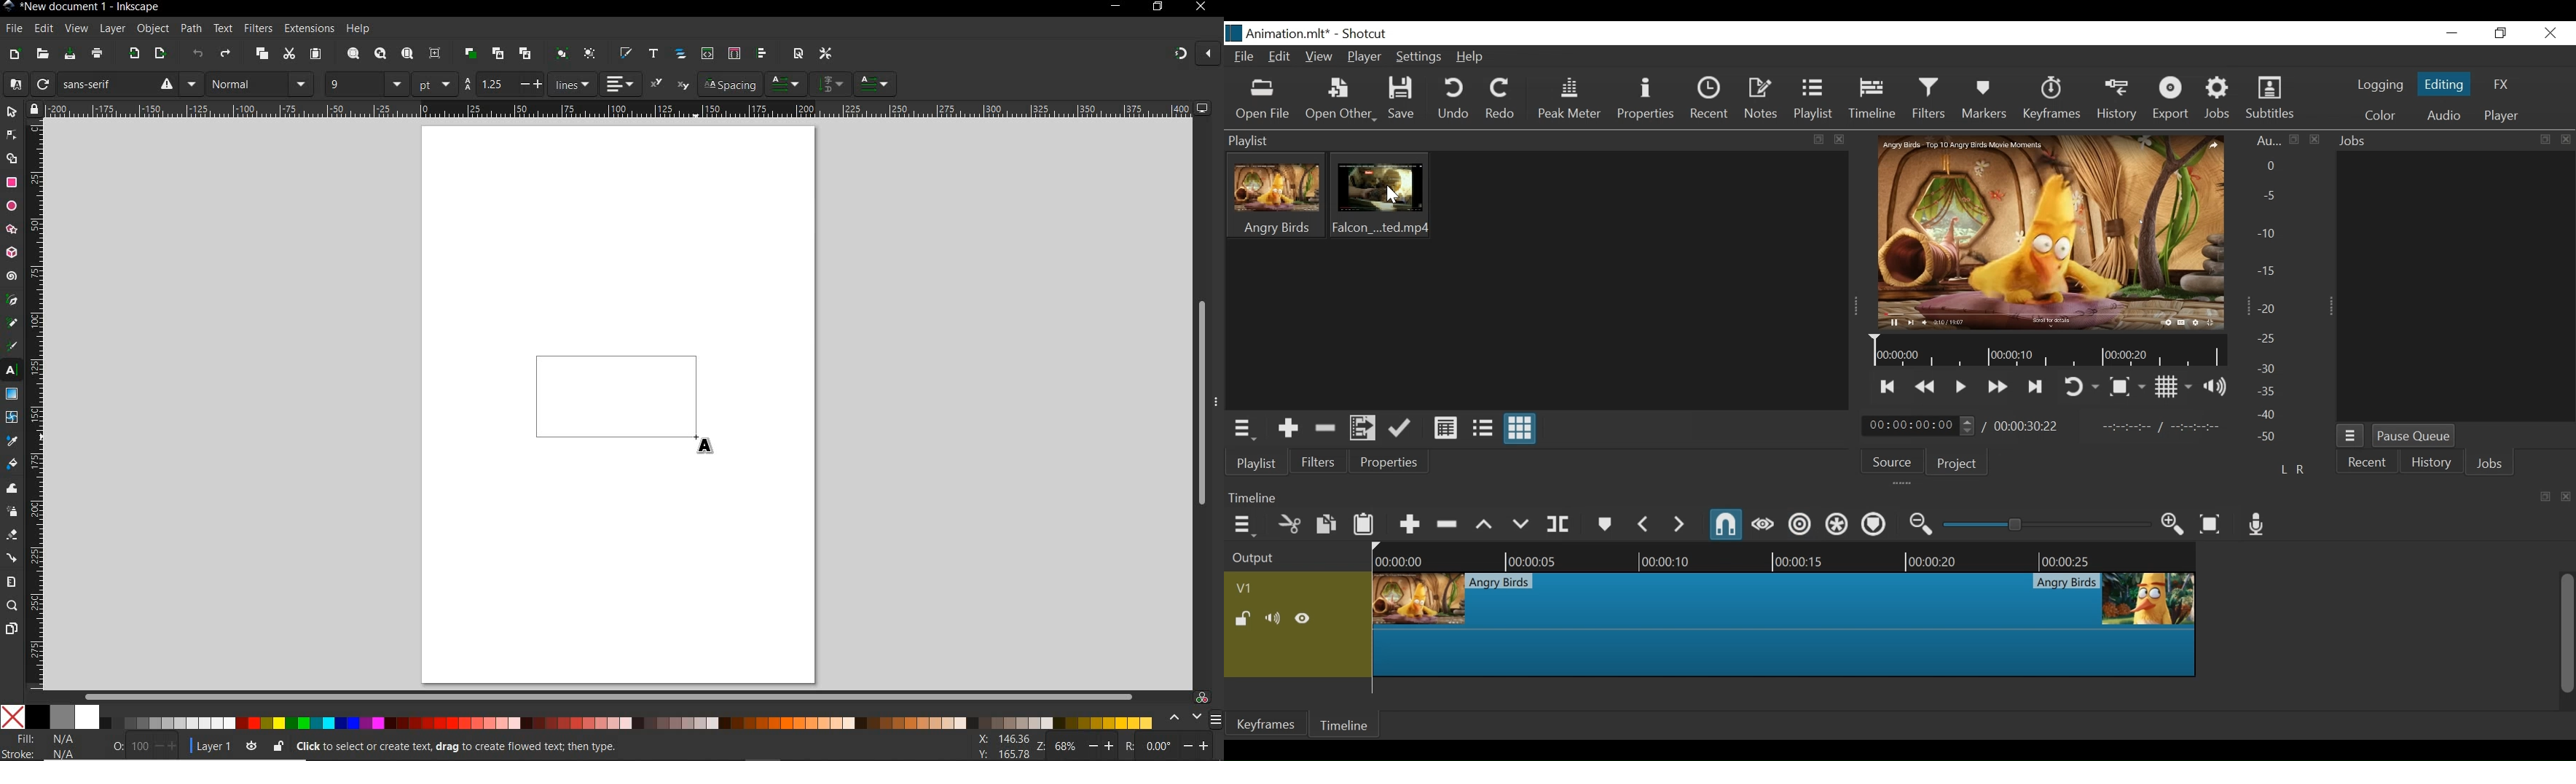 Image resolution: width=2576 pixels, height=784 pixels. I want to click on Cut, so click(1290, 523).